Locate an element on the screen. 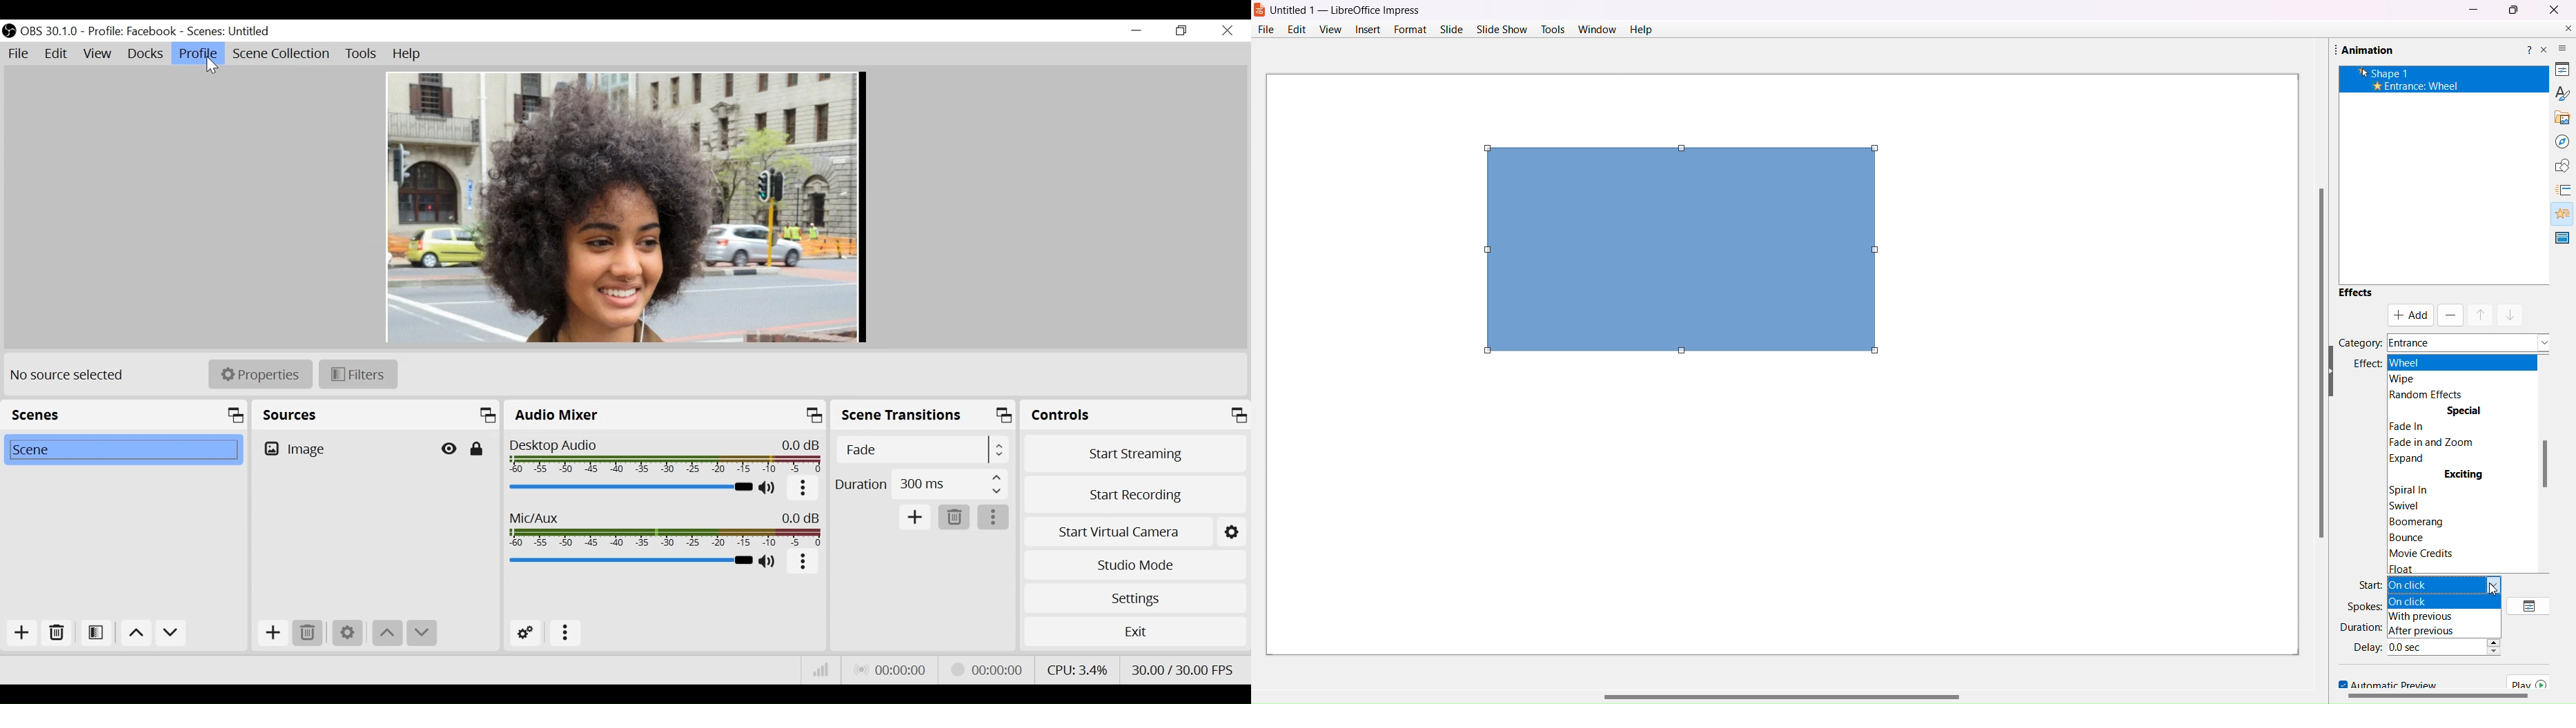  Settings  is located at coordinates (1135, 598).